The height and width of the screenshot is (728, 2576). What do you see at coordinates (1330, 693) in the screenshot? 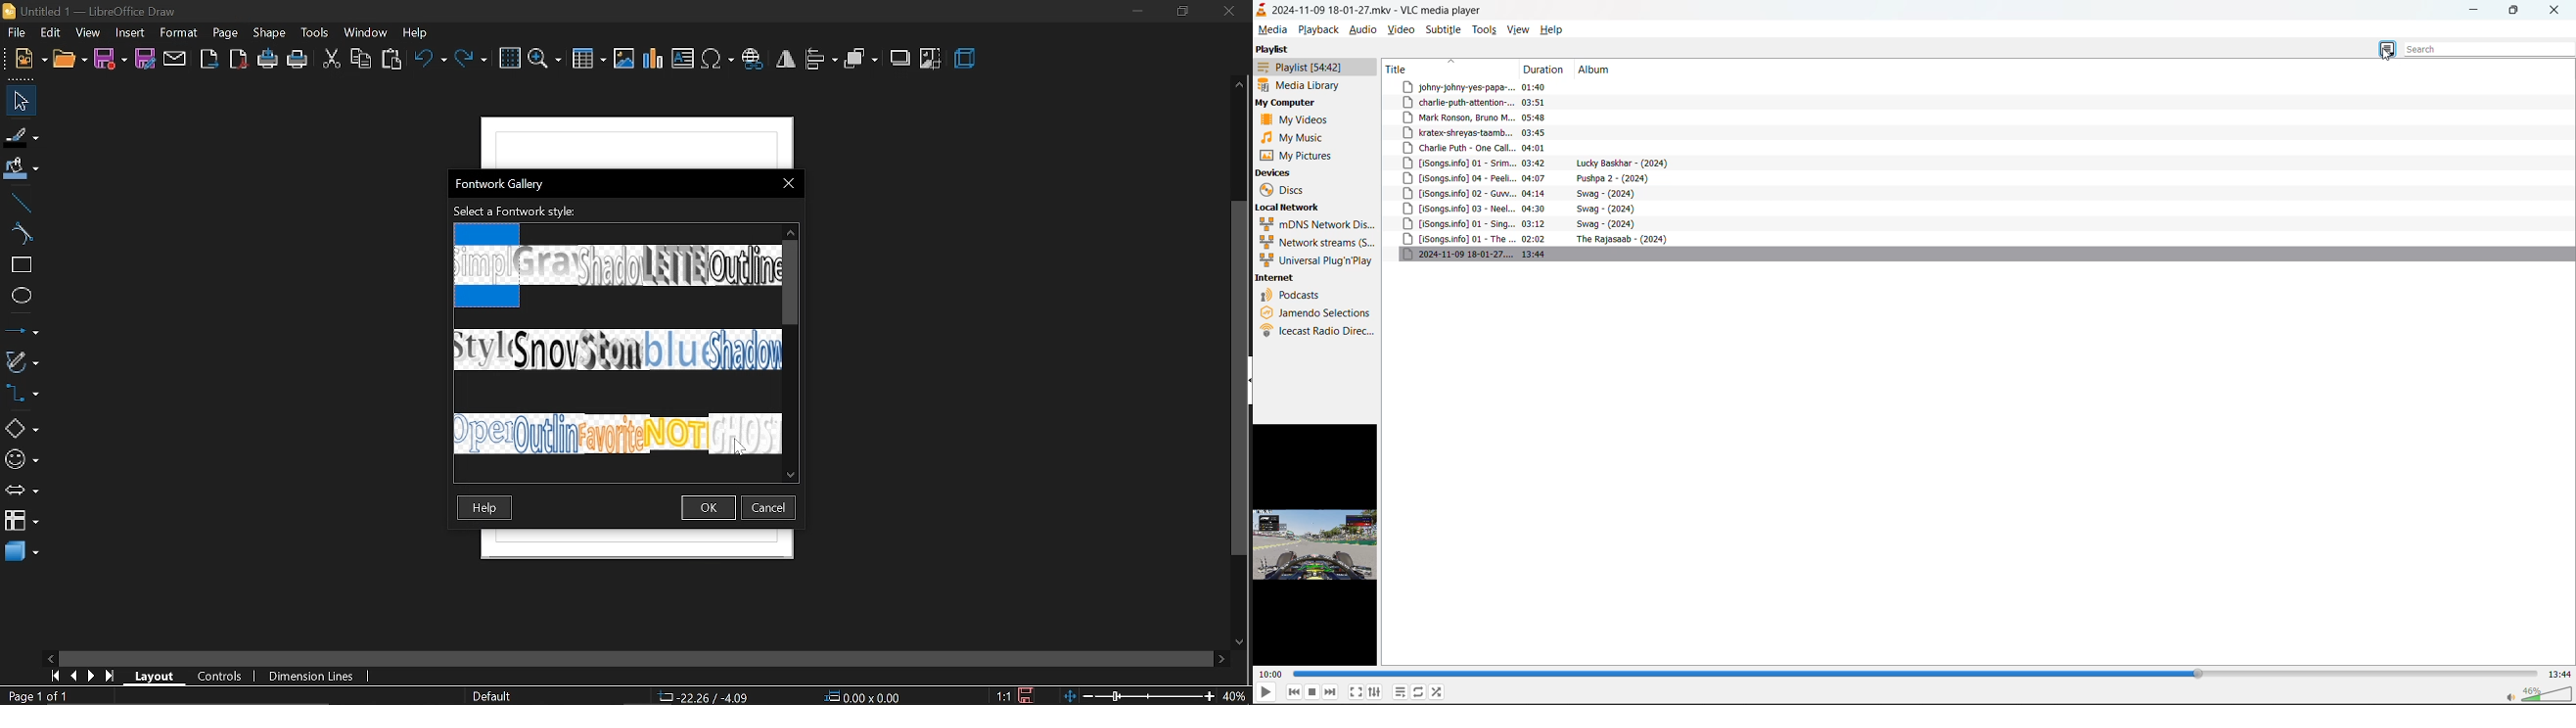
I see `next` at bounding box center [1330, 693].